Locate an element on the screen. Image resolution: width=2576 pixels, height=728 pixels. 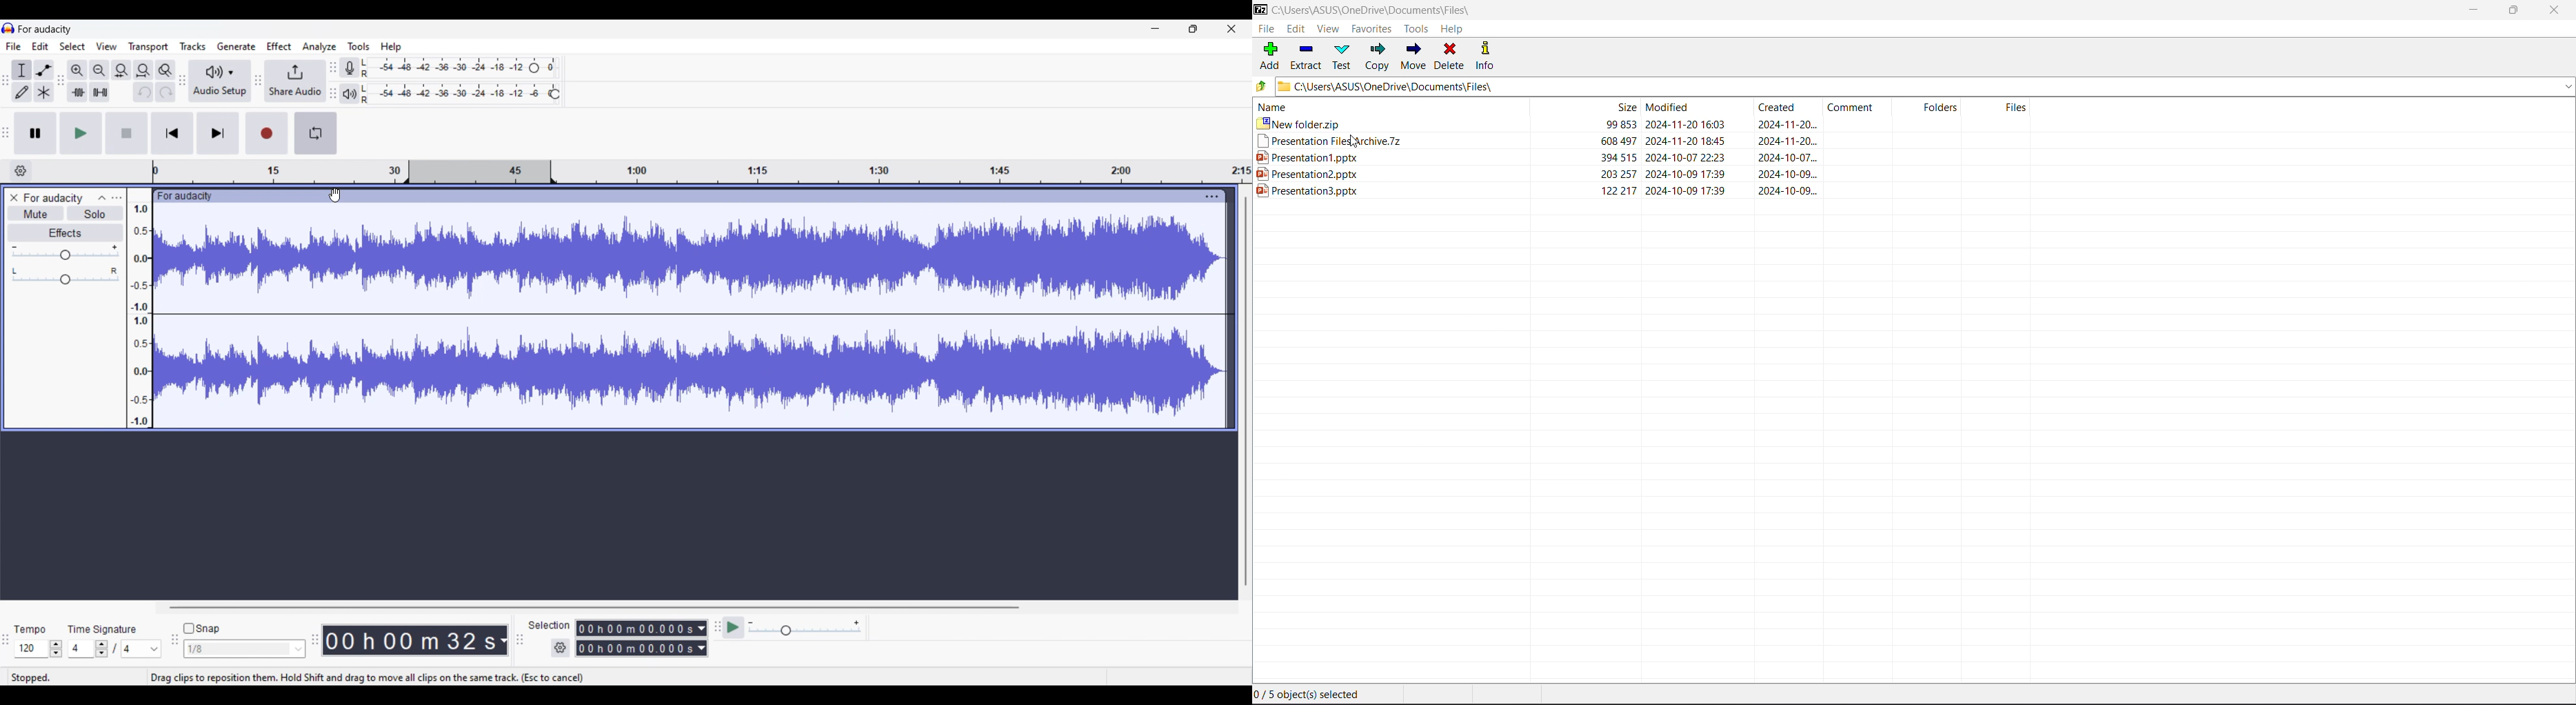
Recording to change playback level  is located at coordinates (555, 94).